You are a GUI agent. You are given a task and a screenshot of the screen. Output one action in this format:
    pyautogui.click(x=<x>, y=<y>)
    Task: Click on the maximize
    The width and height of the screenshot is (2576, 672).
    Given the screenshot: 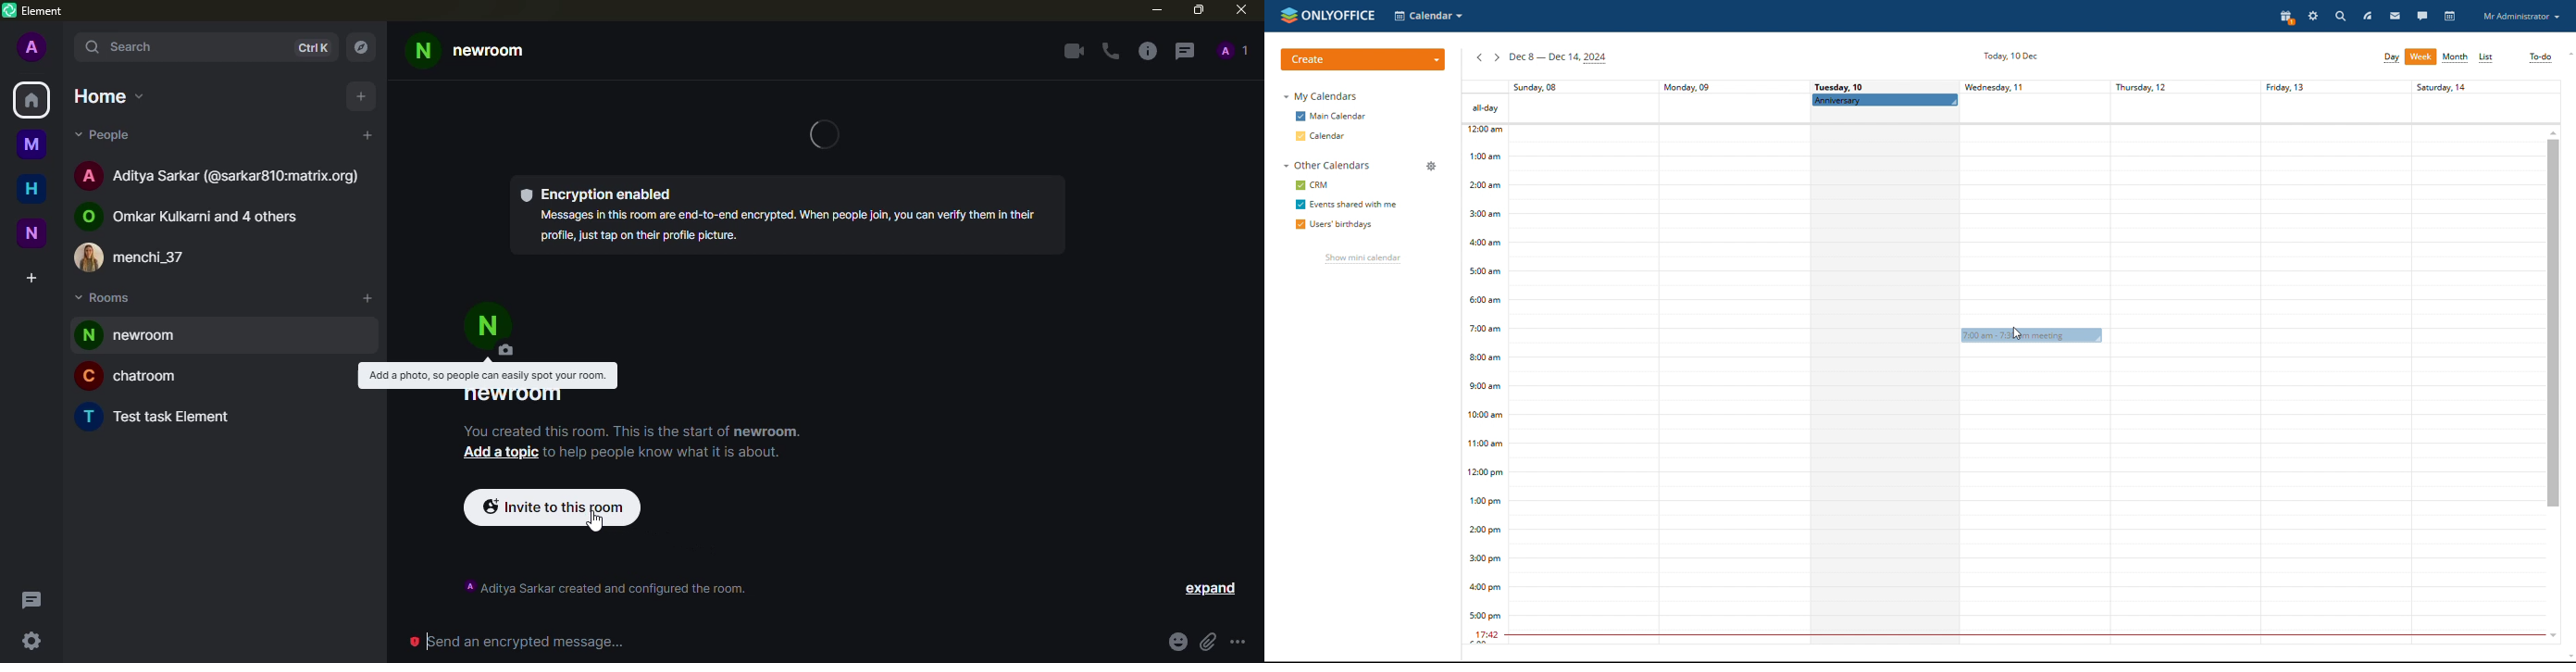 What is the action you would take?
    pyautogui.click(x=1195, y=12)
    